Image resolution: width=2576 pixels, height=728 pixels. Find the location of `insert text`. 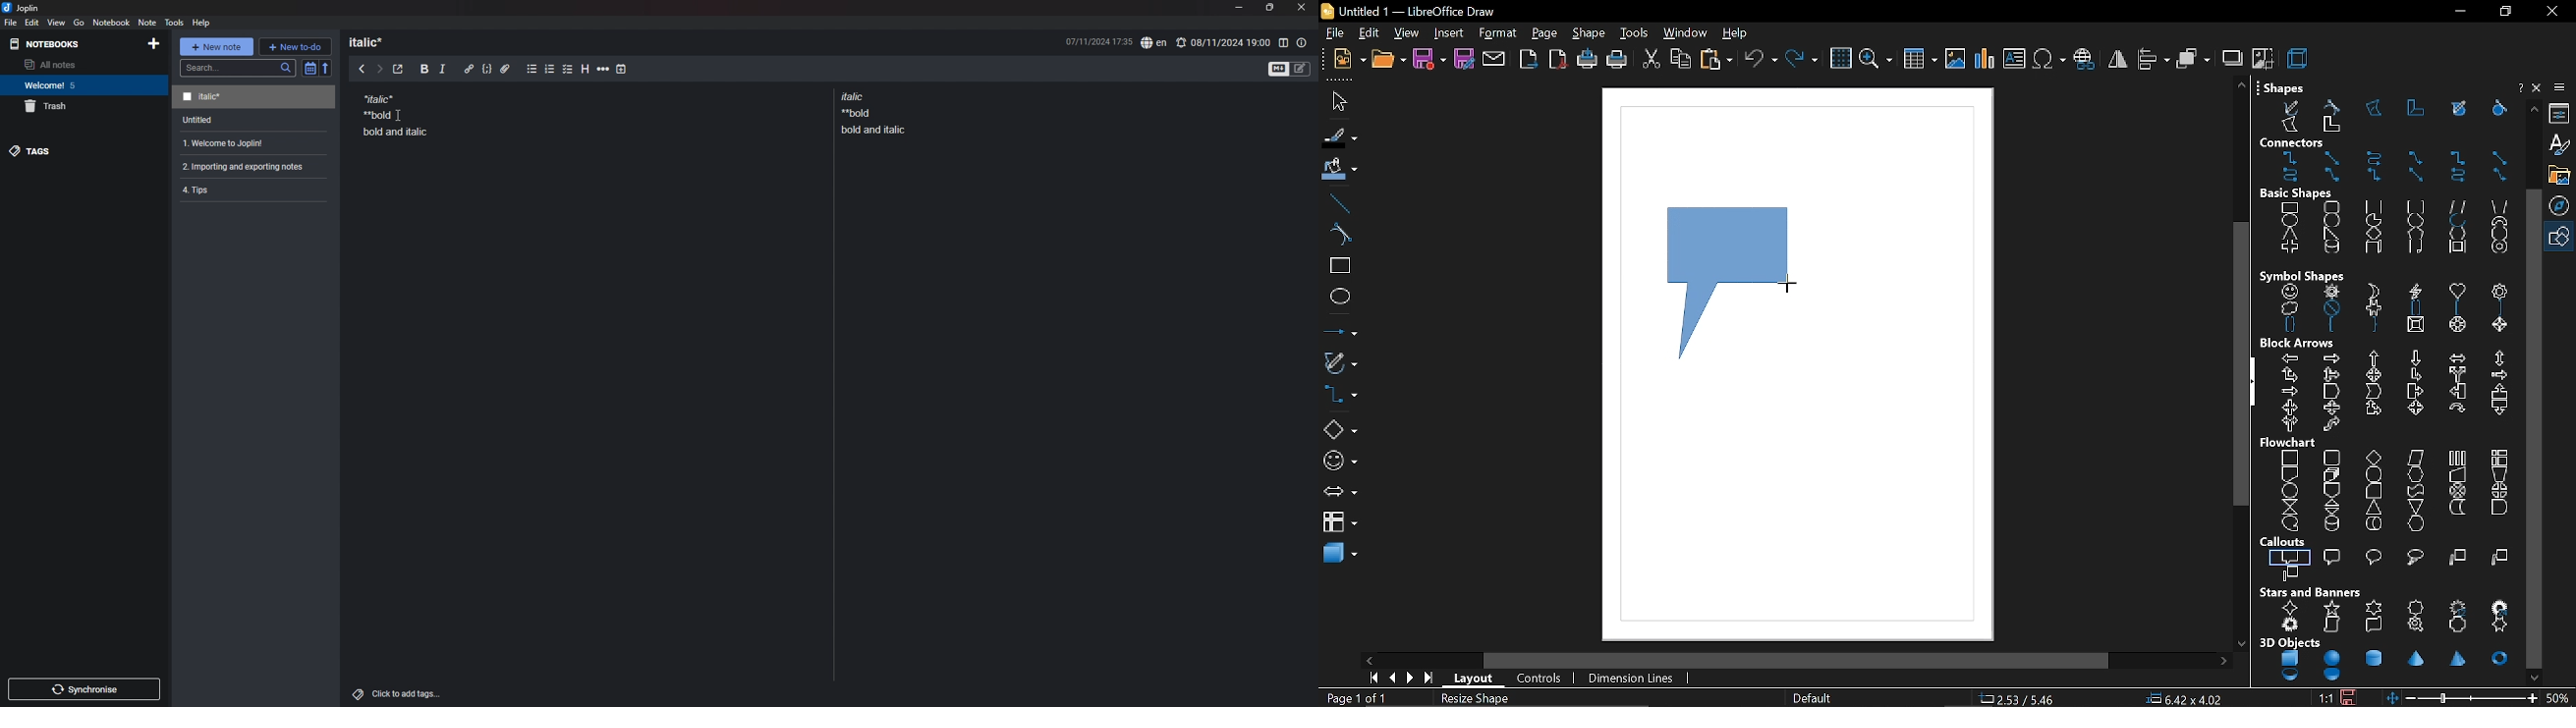

insert text is located at coordinates (2015, 60).